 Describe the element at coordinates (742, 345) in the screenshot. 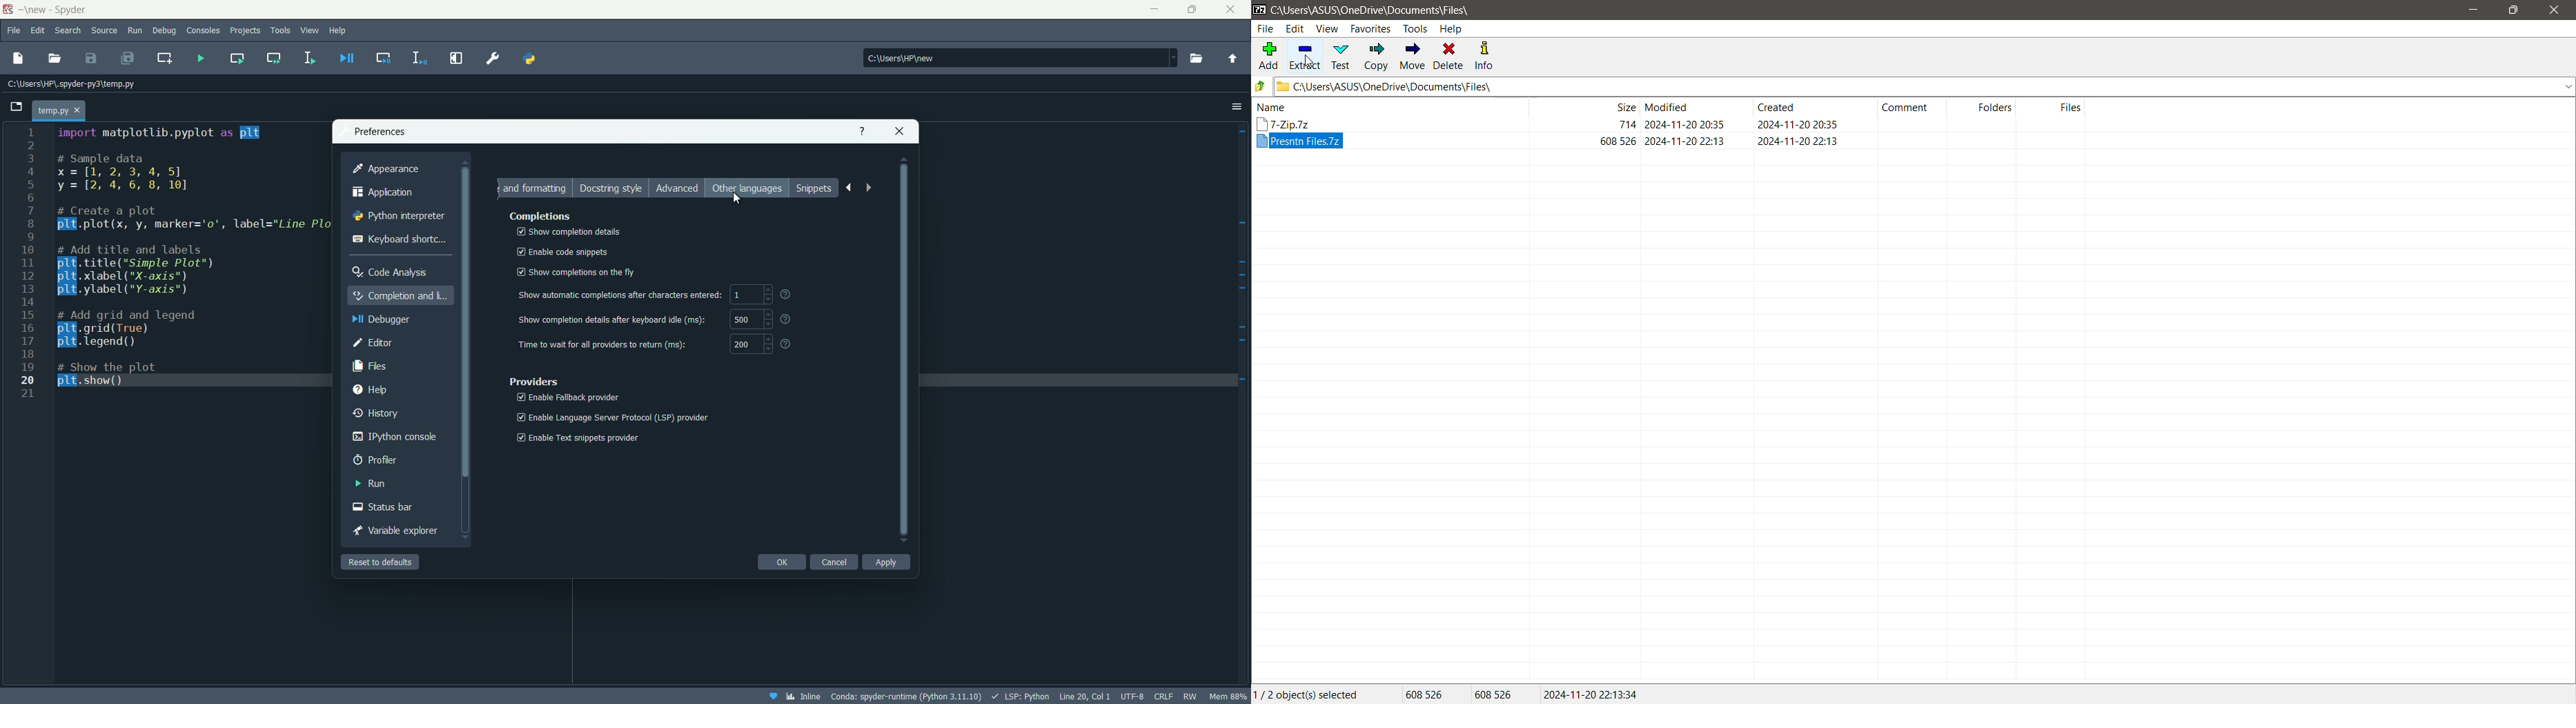

I see `200` at that location.